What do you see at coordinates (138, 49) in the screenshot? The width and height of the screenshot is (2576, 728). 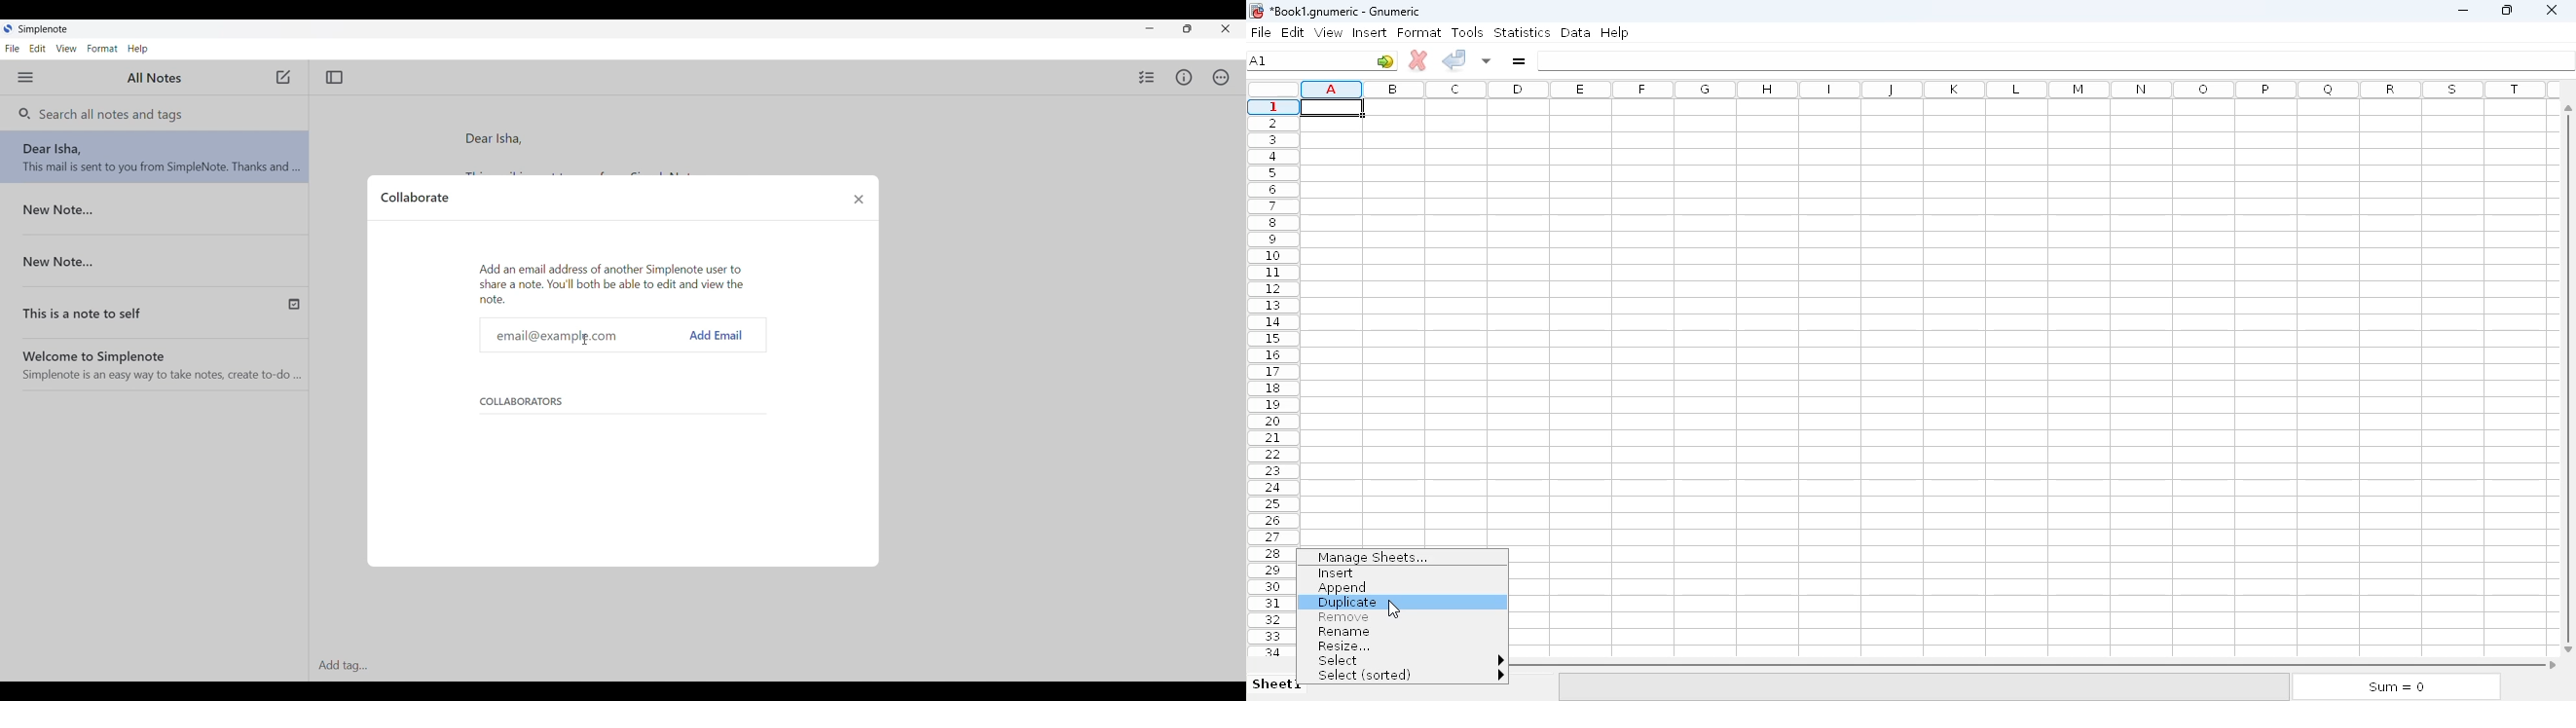 I see `Help` at bounding box center [138, 49].